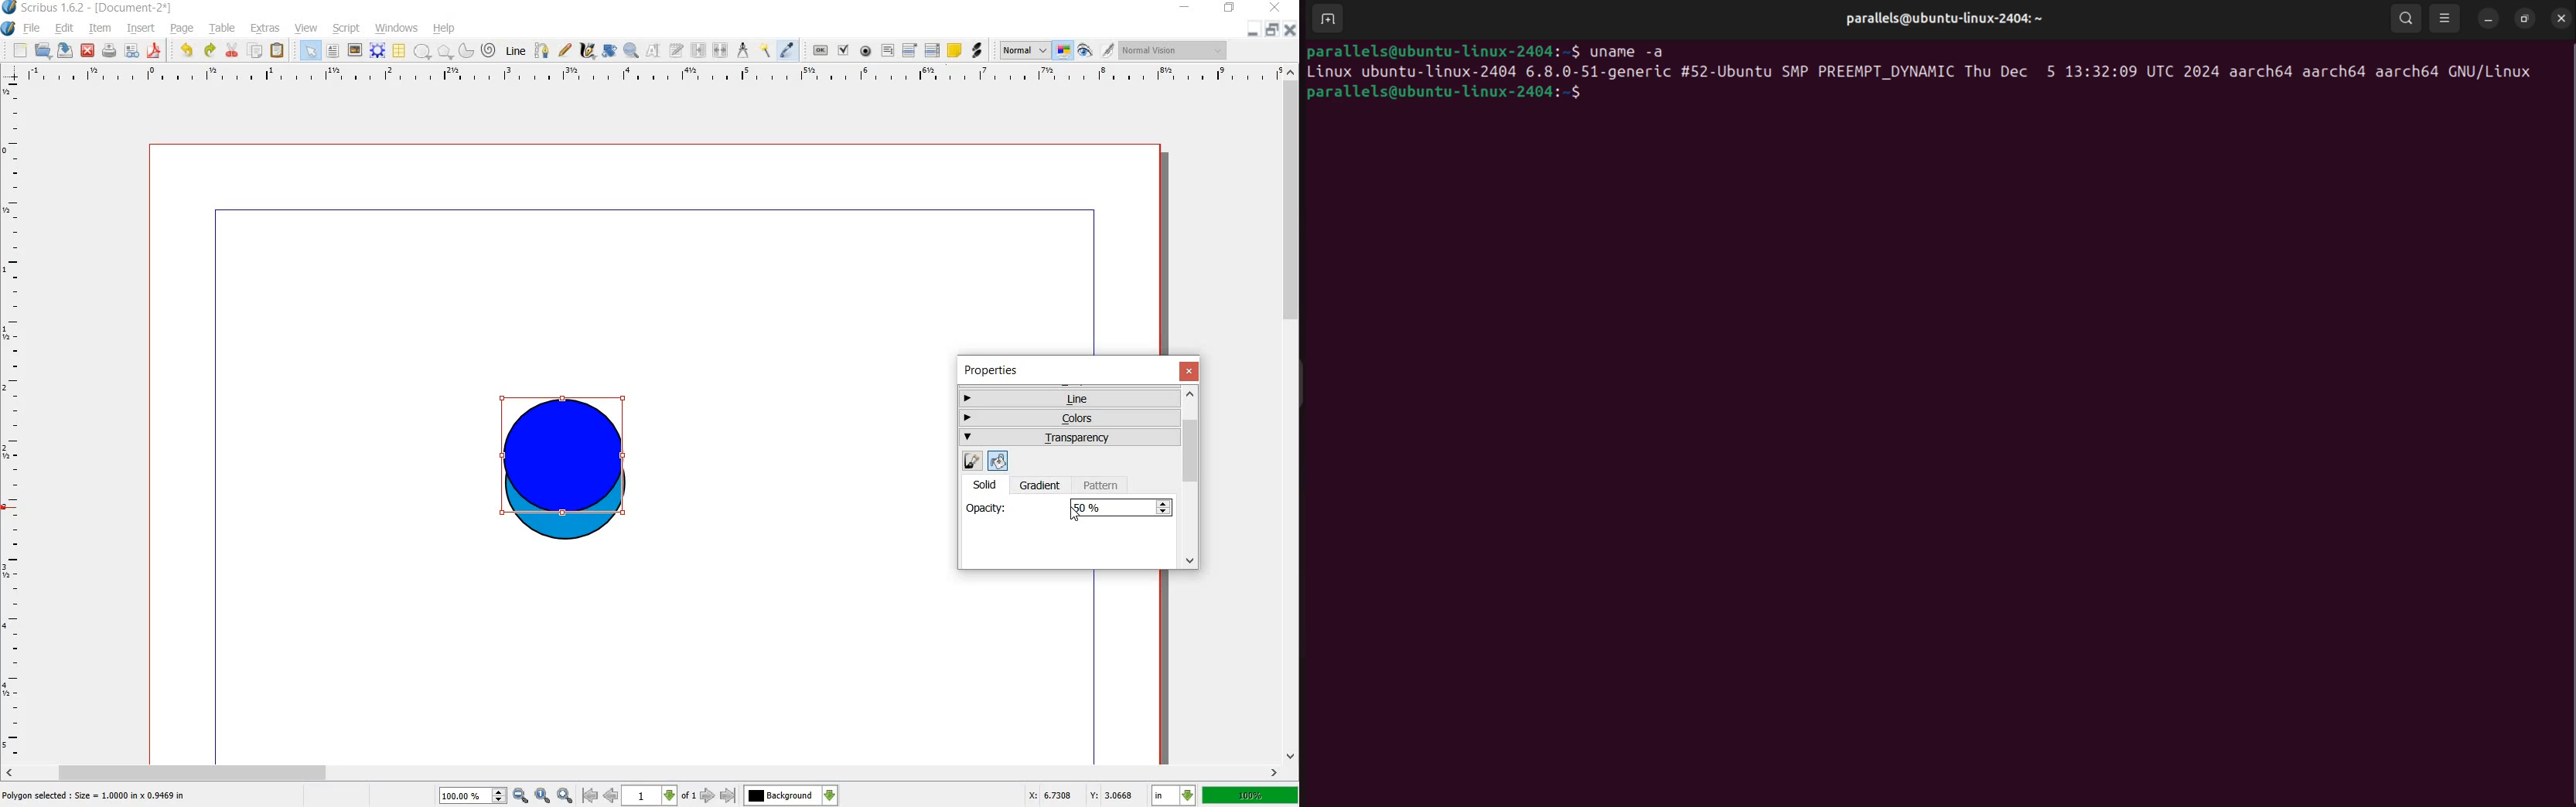 Image resolution: width=2576 pixels, height=812 pixels. Describe the element at coordinates (1164, 509) in the screenshot. I see `Increase or decrease opacity` at that location.